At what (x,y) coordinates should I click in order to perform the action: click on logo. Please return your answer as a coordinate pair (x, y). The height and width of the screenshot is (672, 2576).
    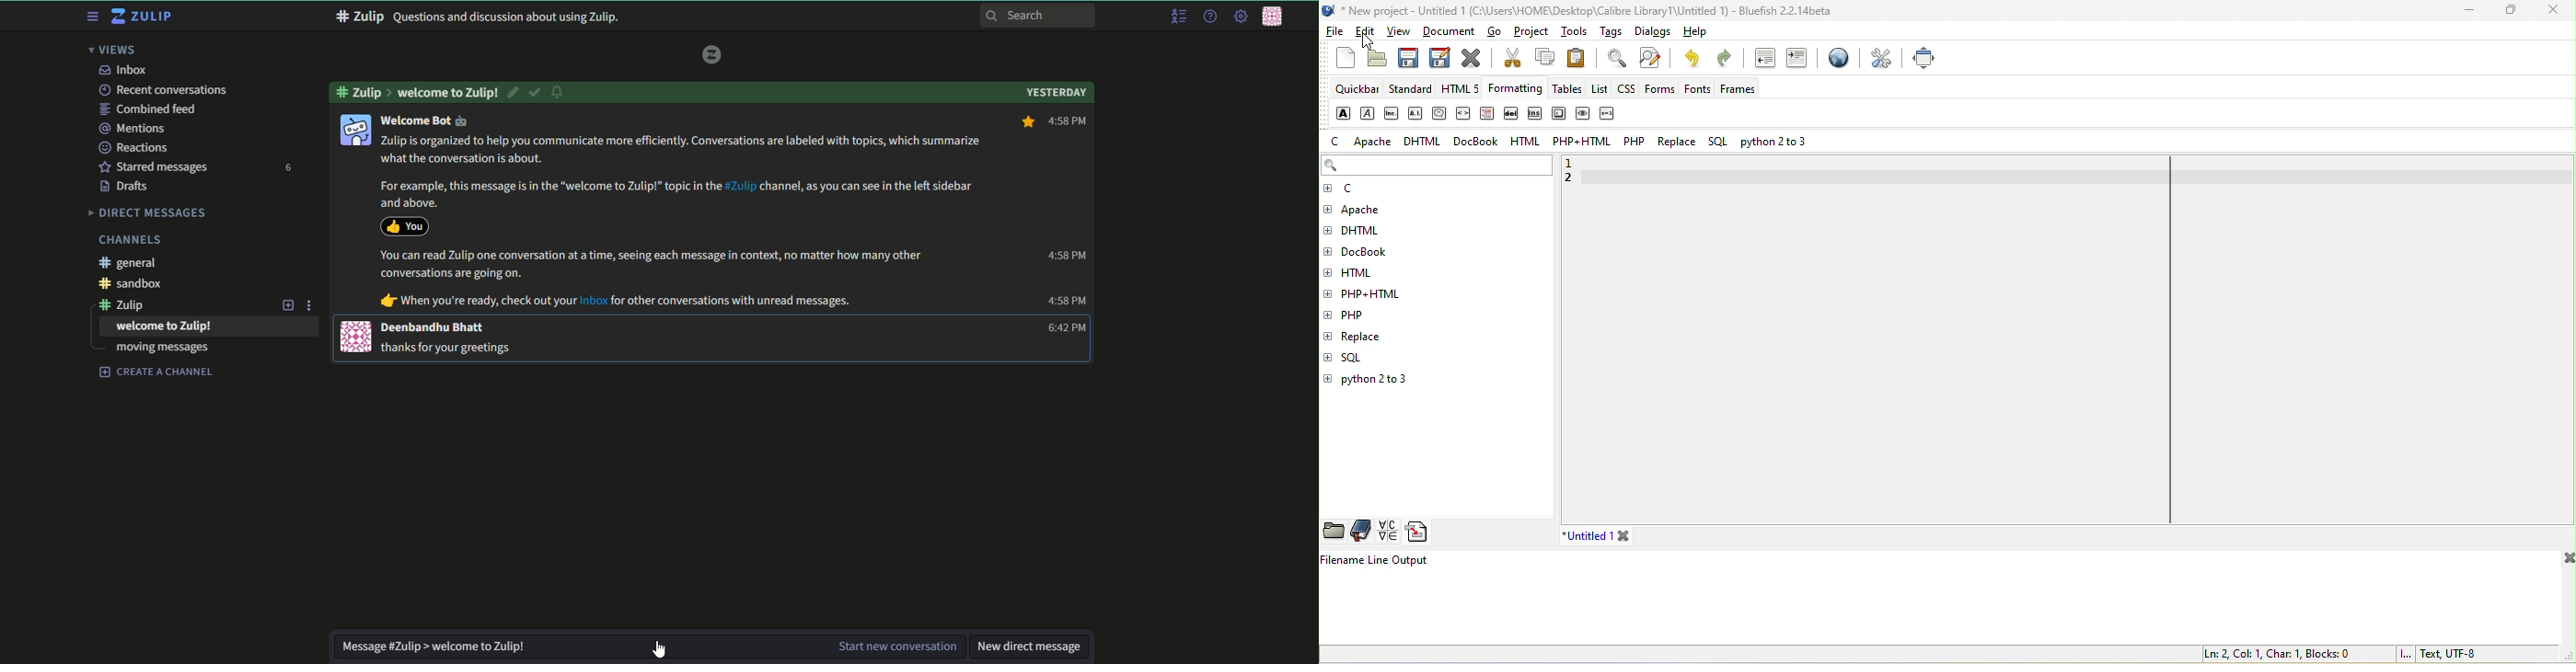
    Looking at the image, I should click on (713, 54).